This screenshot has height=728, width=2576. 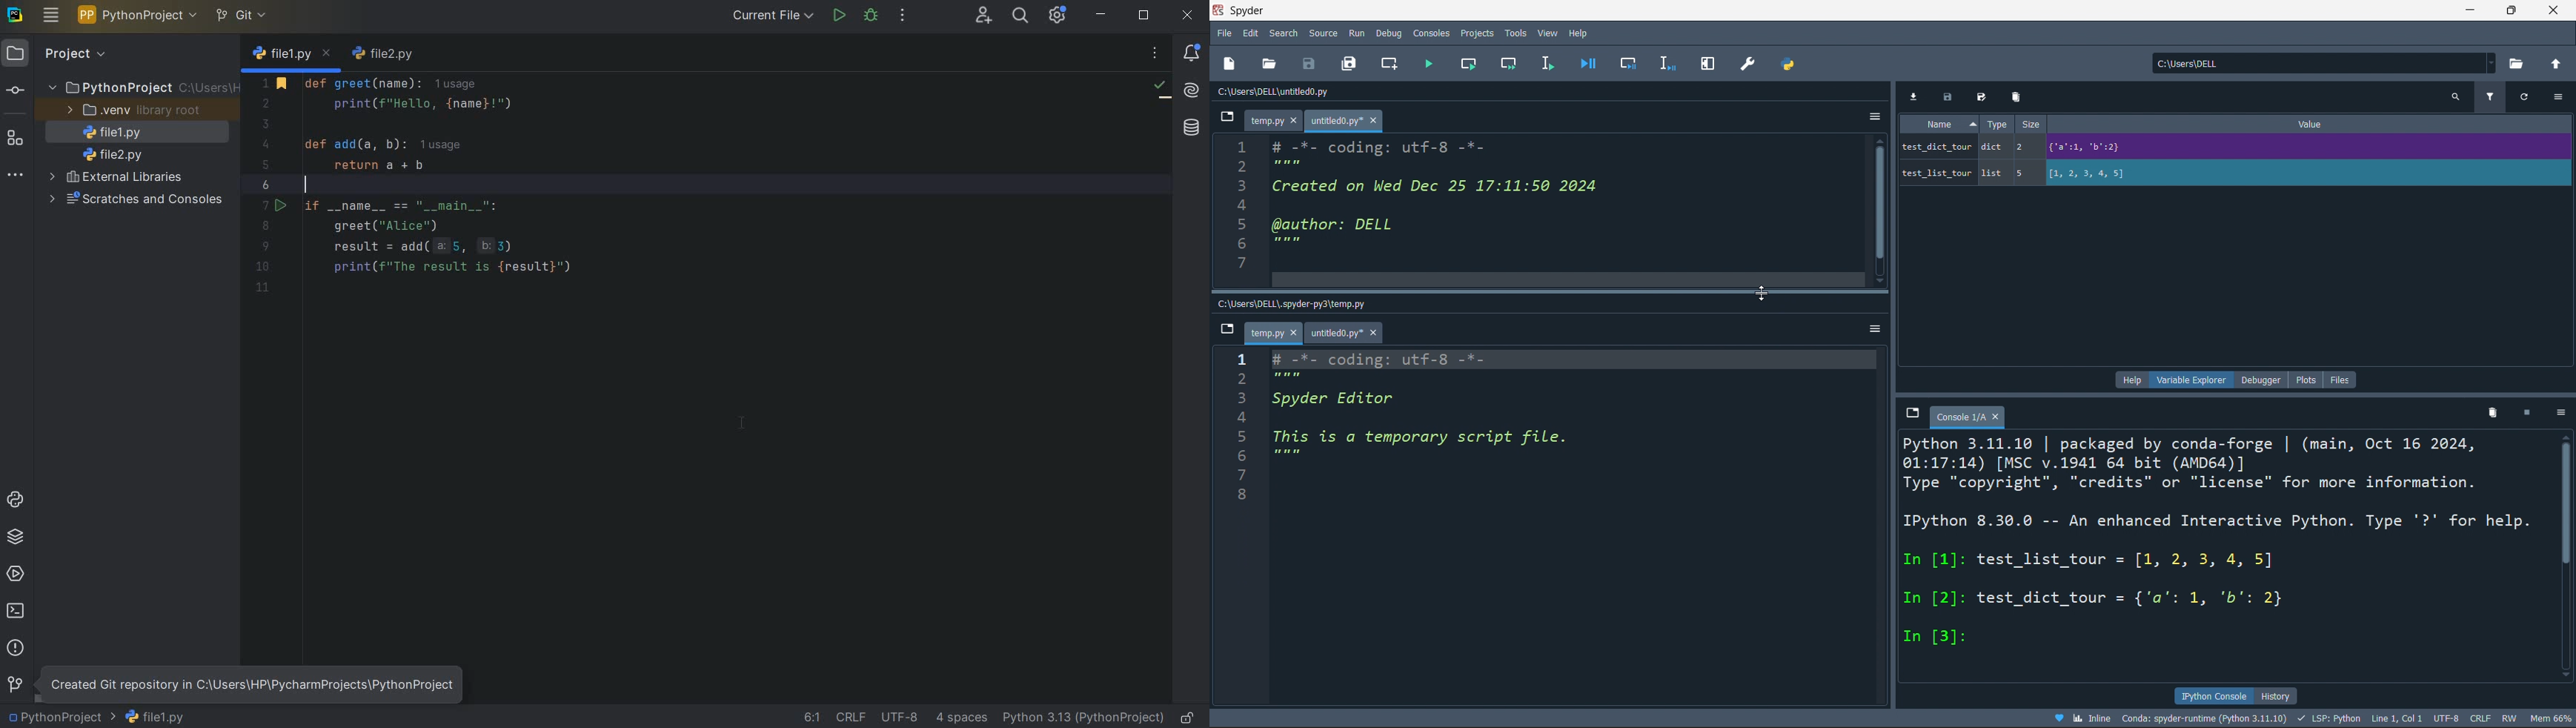 I want to click on debug file, so click(x=1593, y=64).